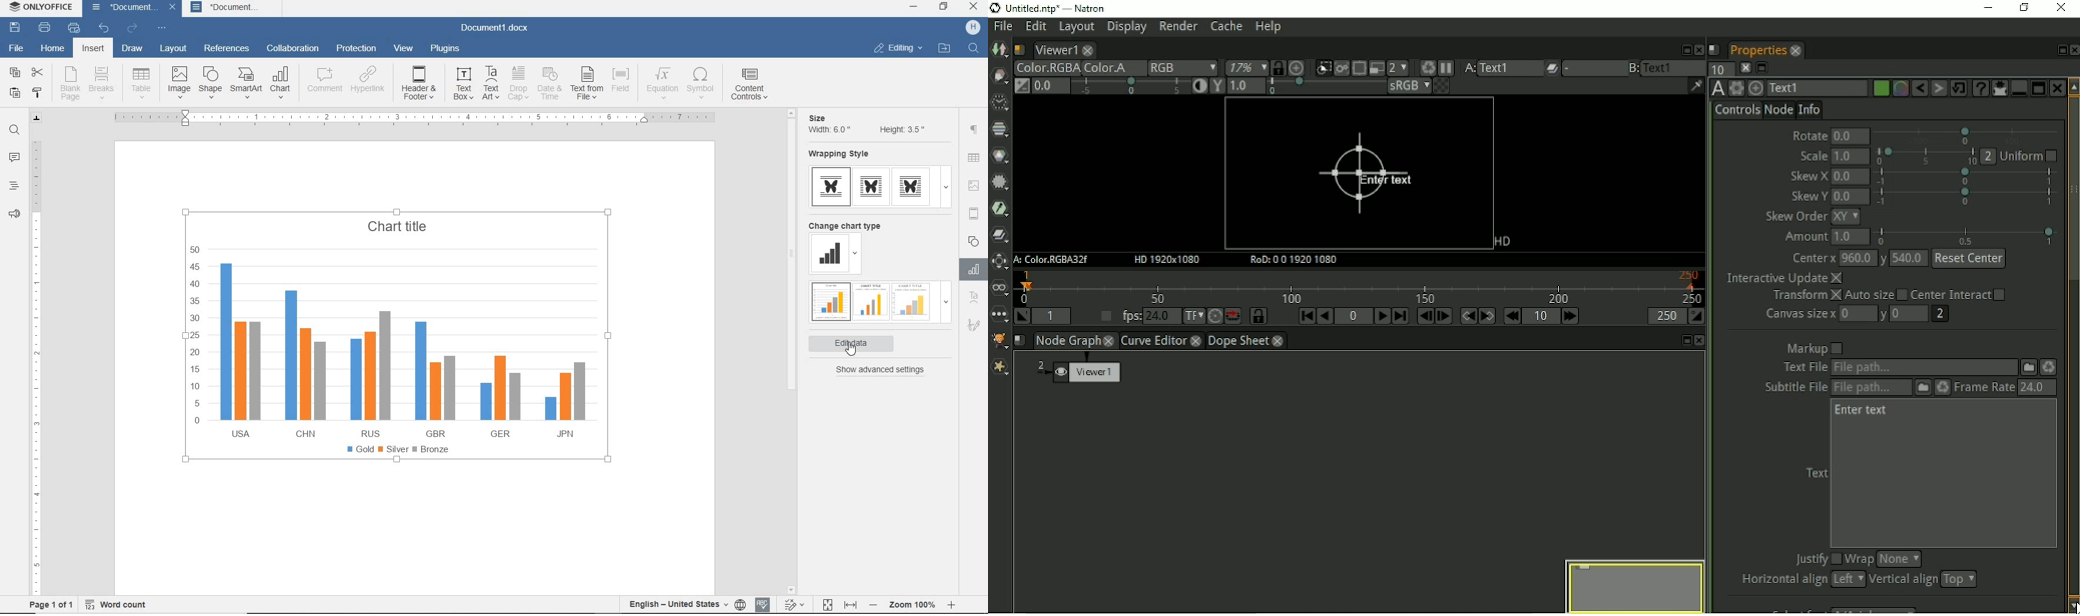 The width and height of the screenshot is (2100, 616). I want to click on ruler, so click(36, 363).